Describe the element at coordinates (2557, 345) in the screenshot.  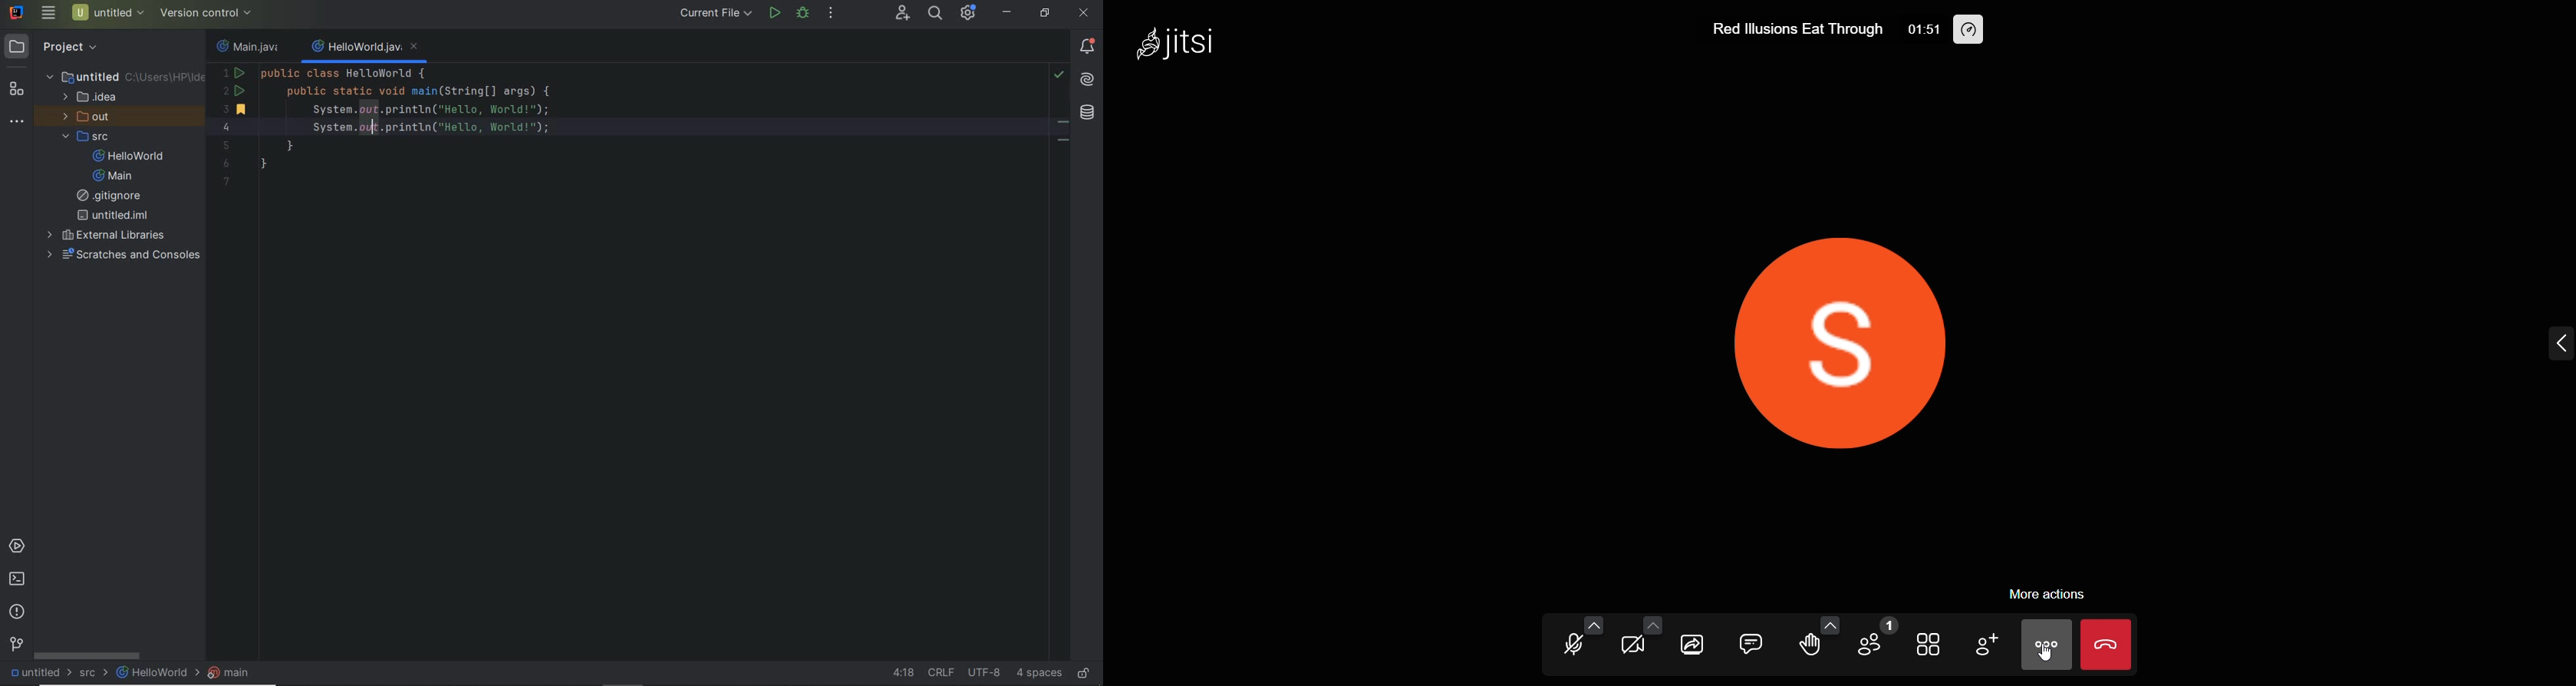
I see `expand` at that location.